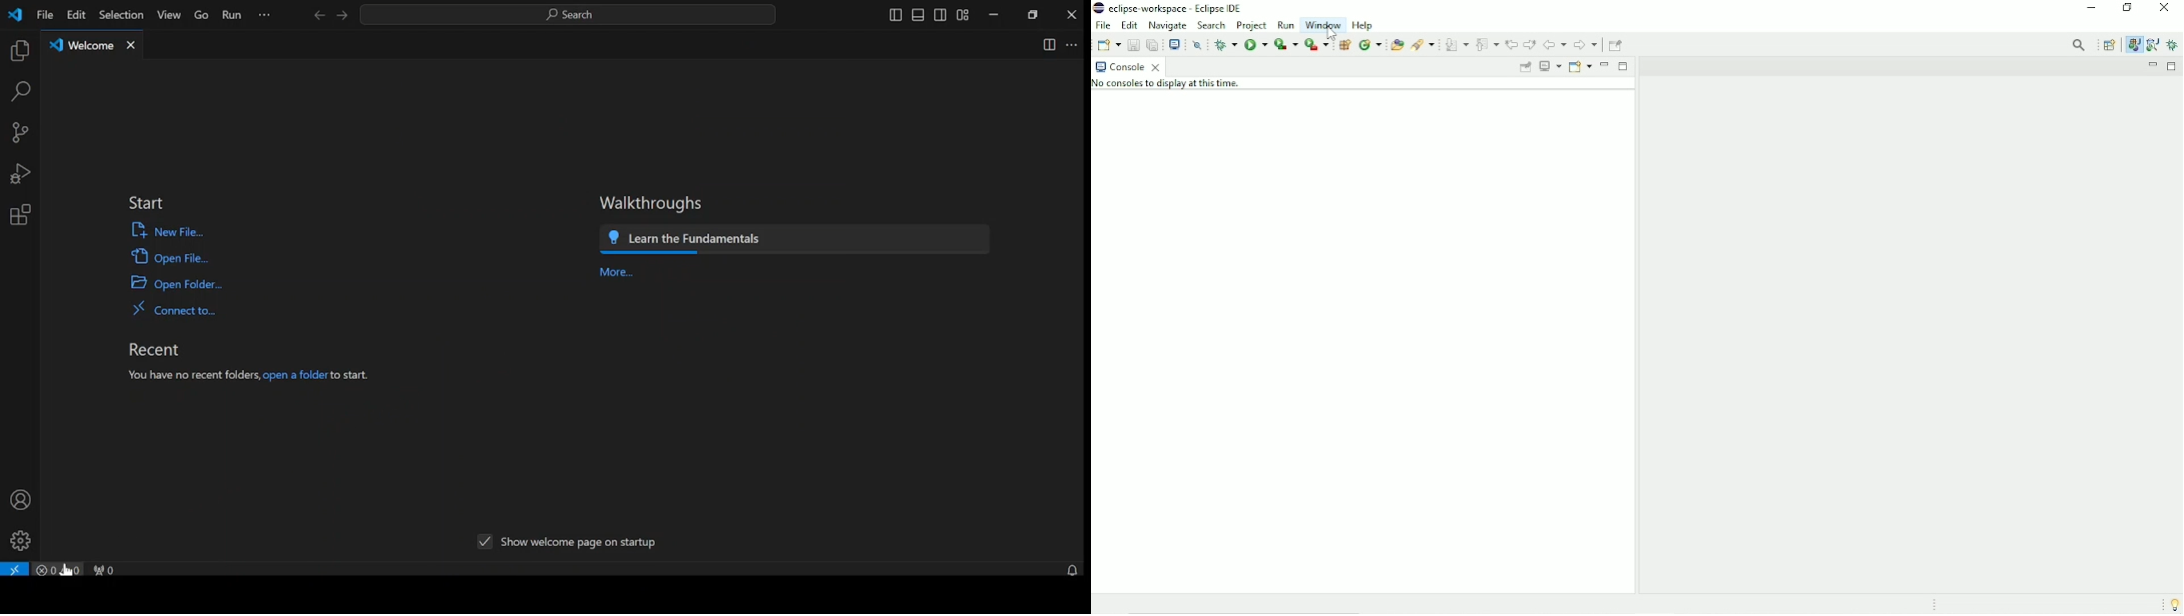  What do you see at coordinates (200, 15) in the screenshot?
I see `go` at bounding box center [200, 15].